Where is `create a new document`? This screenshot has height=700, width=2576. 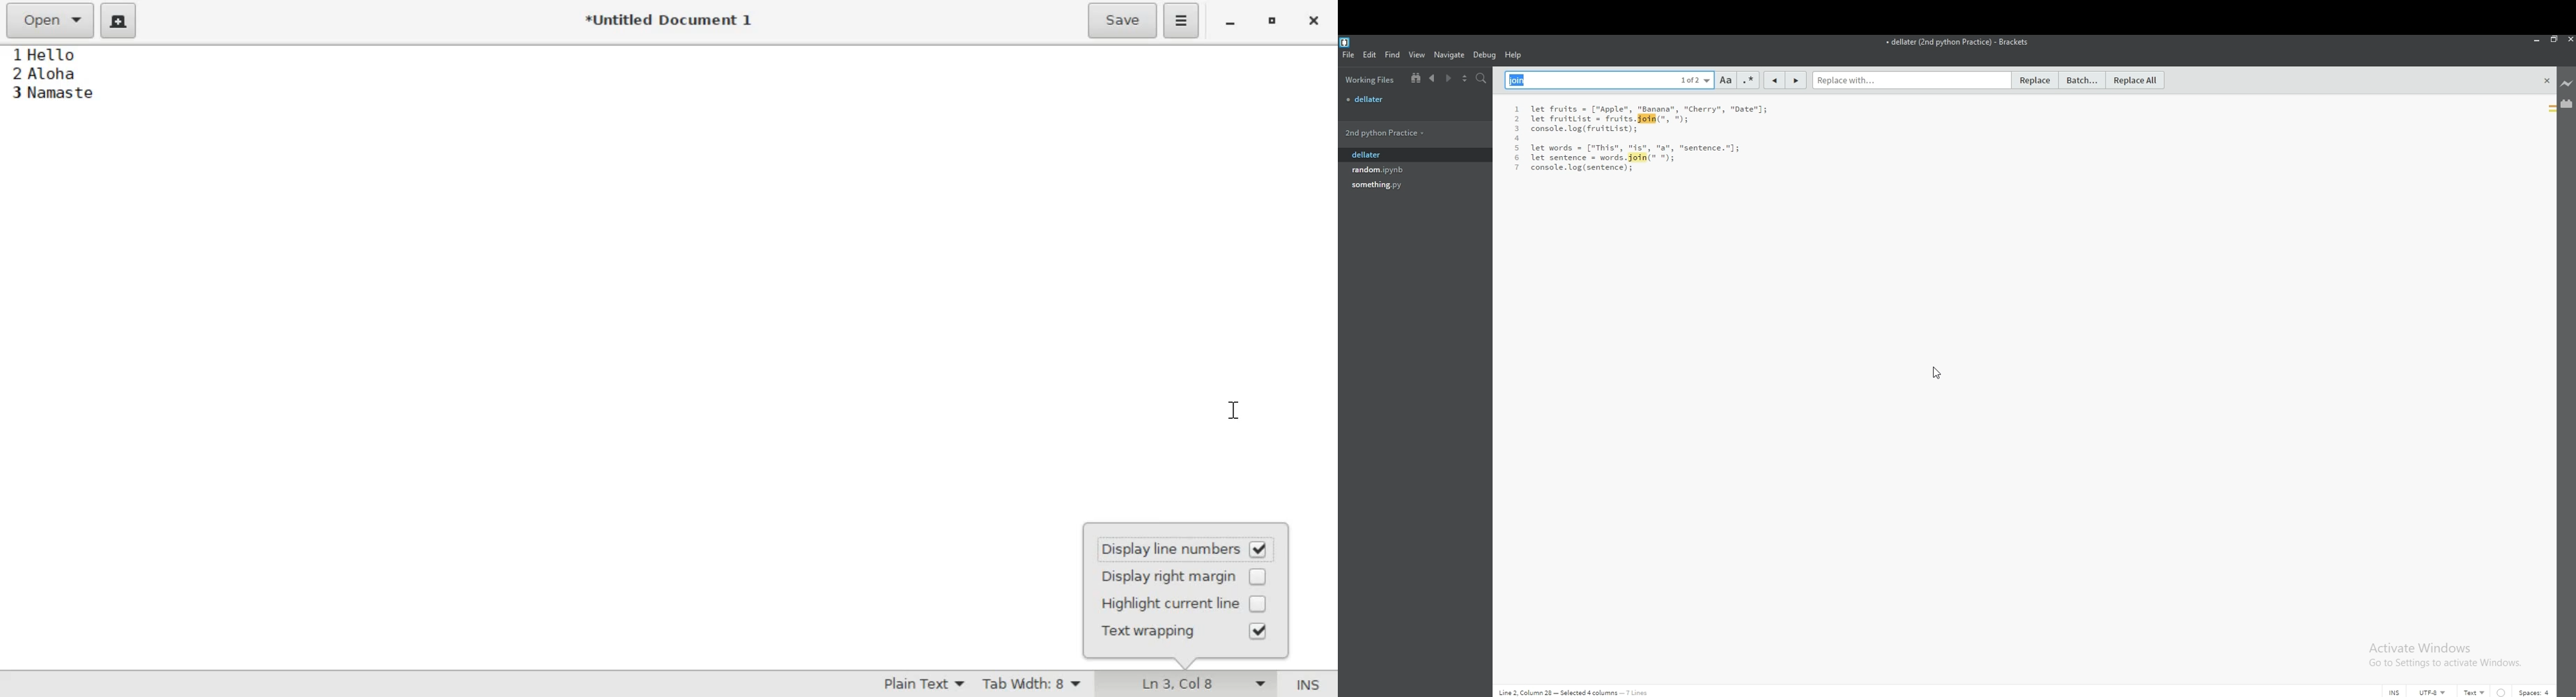 create a new document is located at coordinates (119, 21).